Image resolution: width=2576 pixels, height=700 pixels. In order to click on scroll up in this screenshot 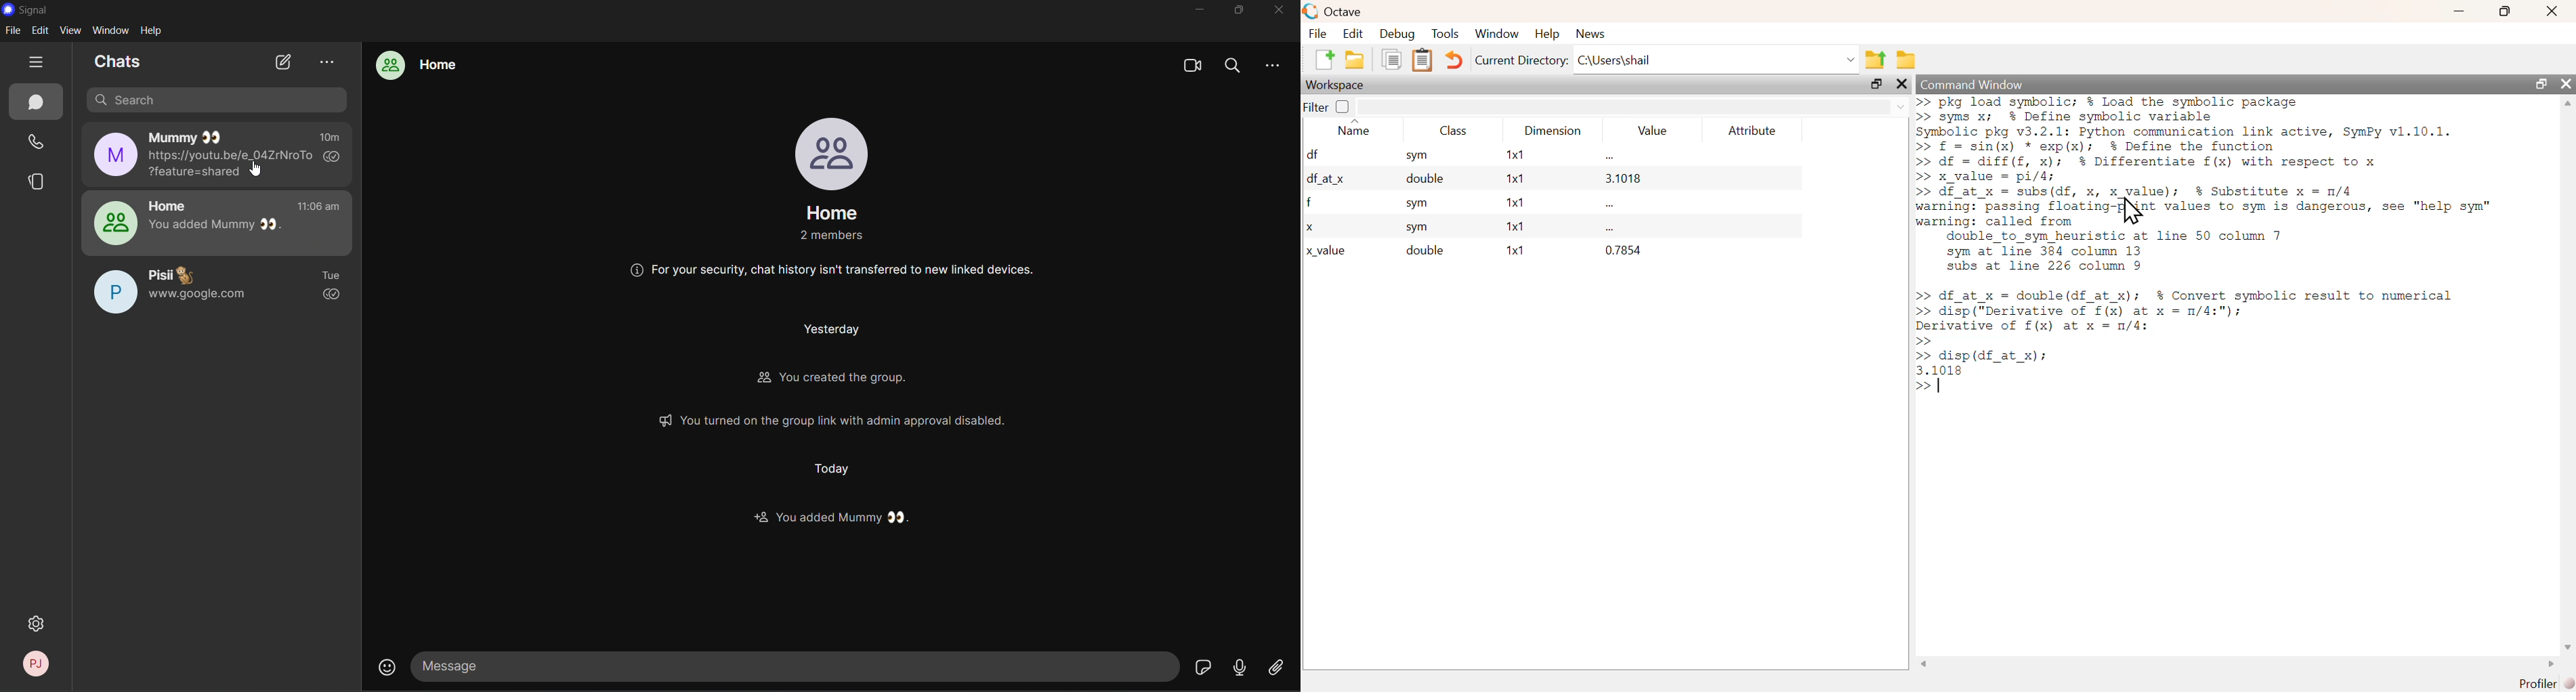, I will do `click(2567, 103)`.